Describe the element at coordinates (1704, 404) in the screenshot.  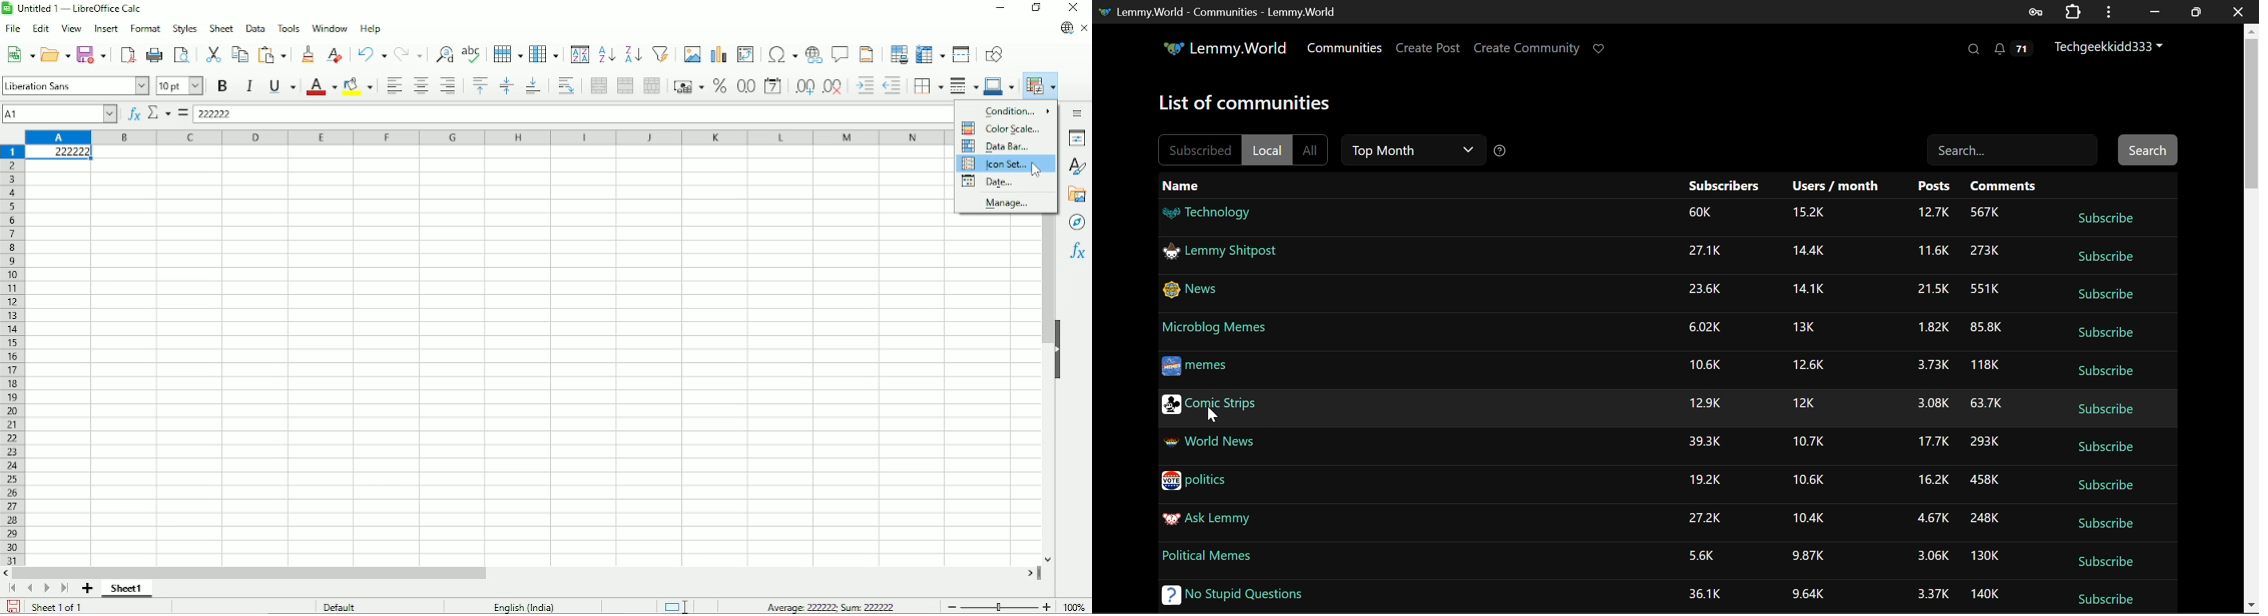
I see `12.9K` at that location.